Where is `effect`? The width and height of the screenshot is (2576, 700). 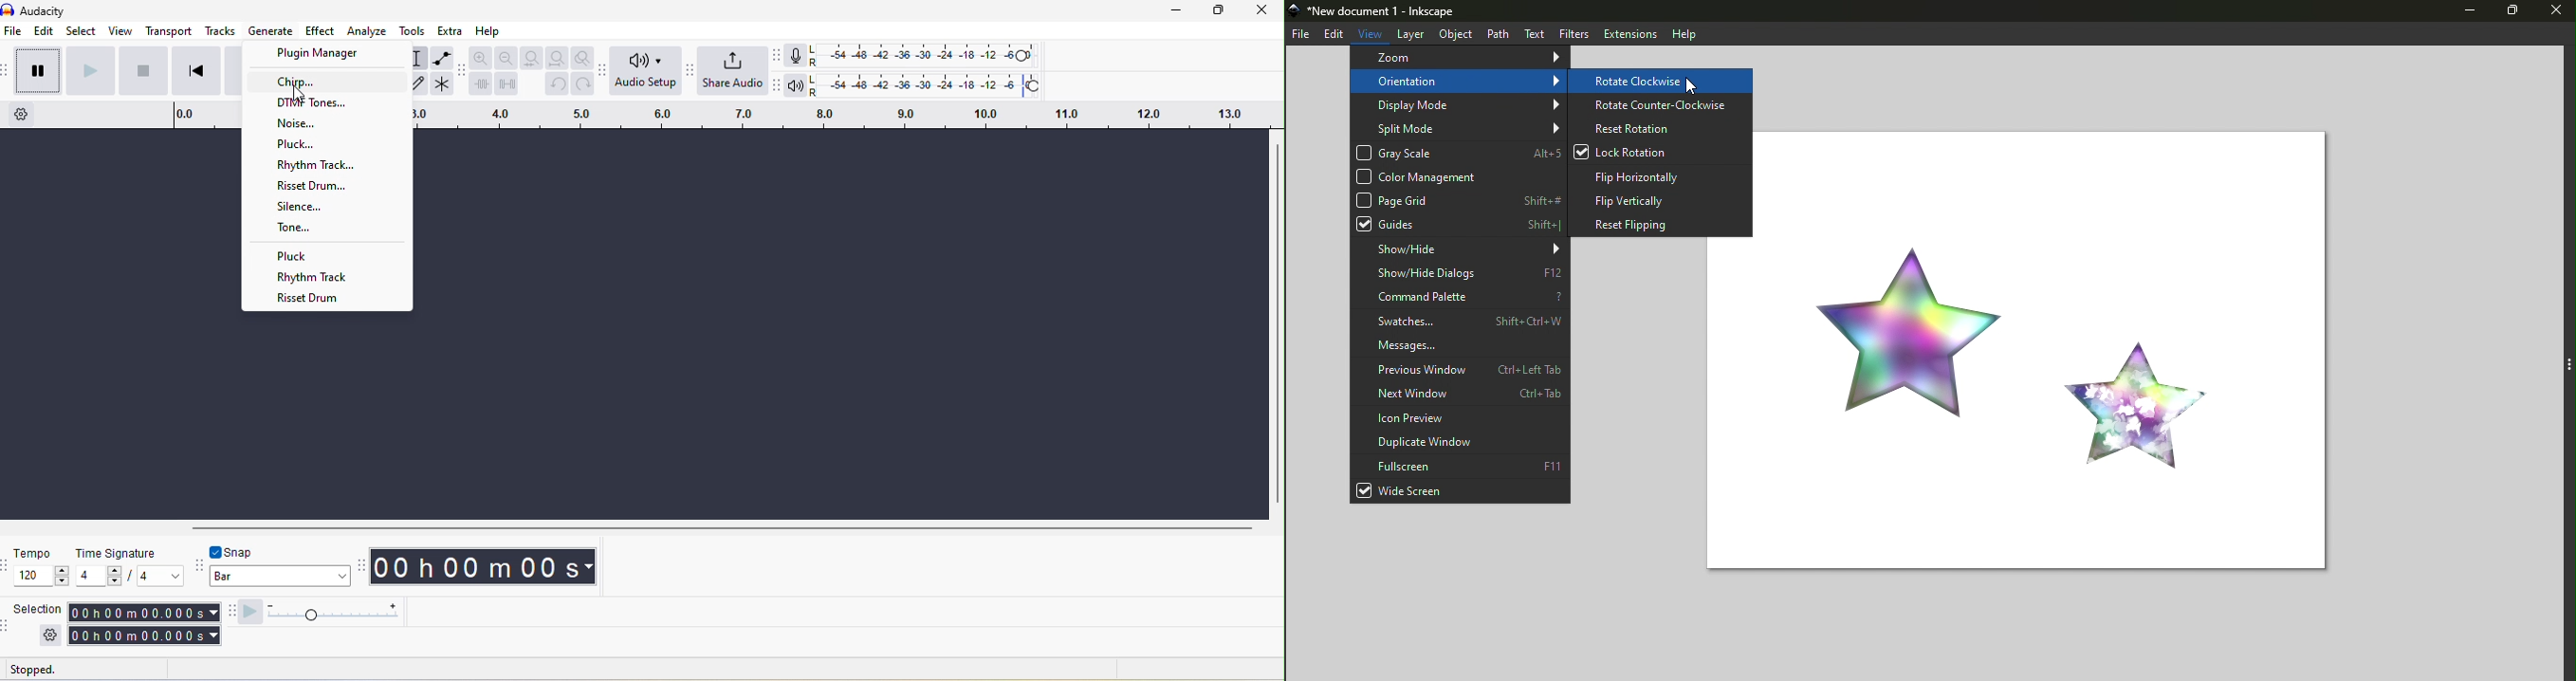
effect is located at coordinates (323, 30).